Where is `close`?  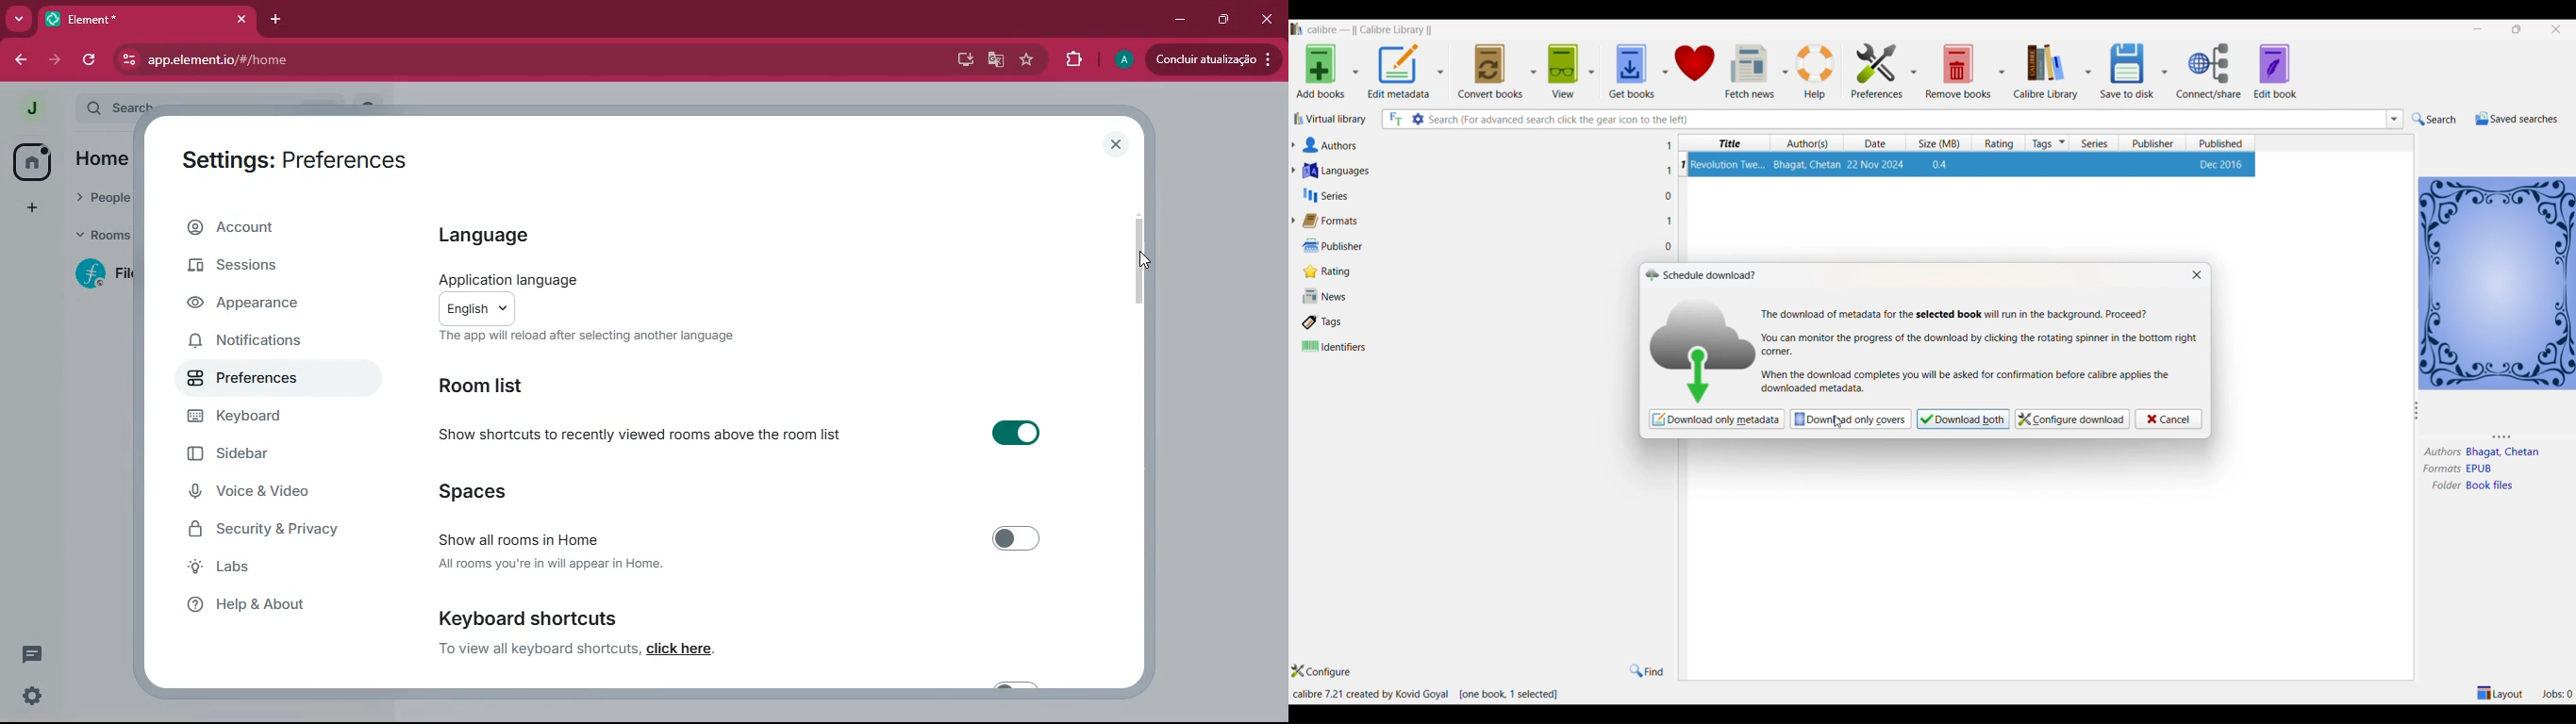
close is located at coordinates (2195, 276).